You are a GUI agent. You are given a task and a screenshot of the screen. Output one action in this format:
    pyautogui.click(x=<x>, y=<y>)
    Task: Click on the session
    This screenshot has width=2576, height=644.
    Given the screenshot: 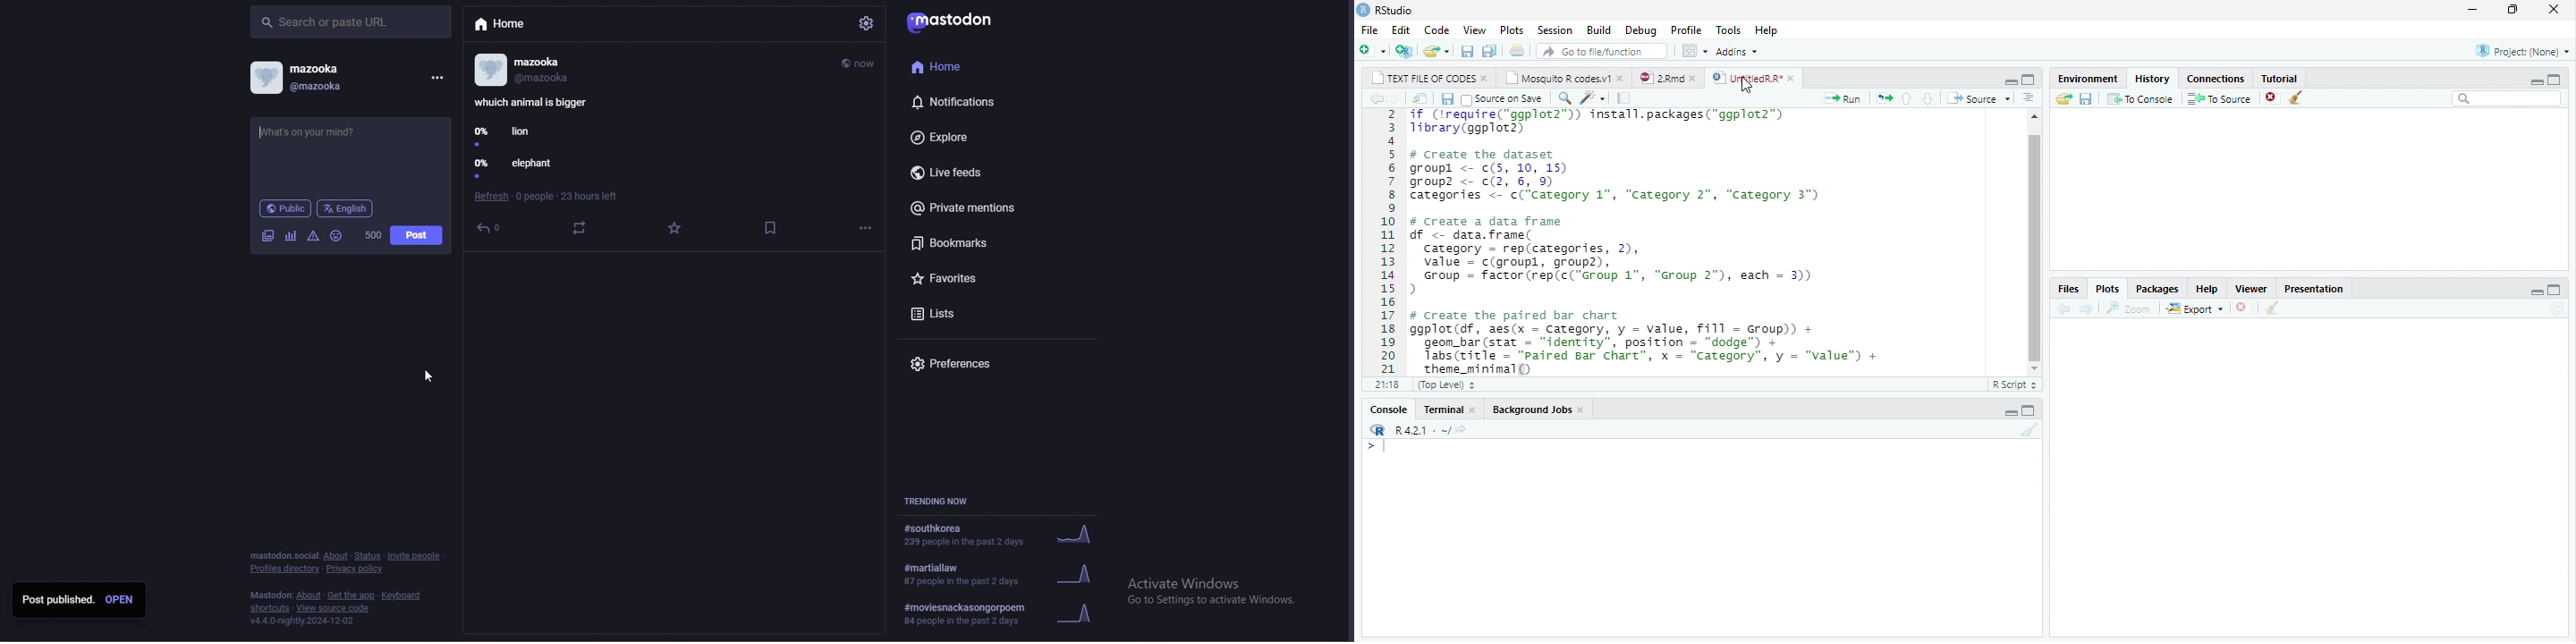 What is the action you would take?
    pyautogui.click(x=1553, y=30)
    